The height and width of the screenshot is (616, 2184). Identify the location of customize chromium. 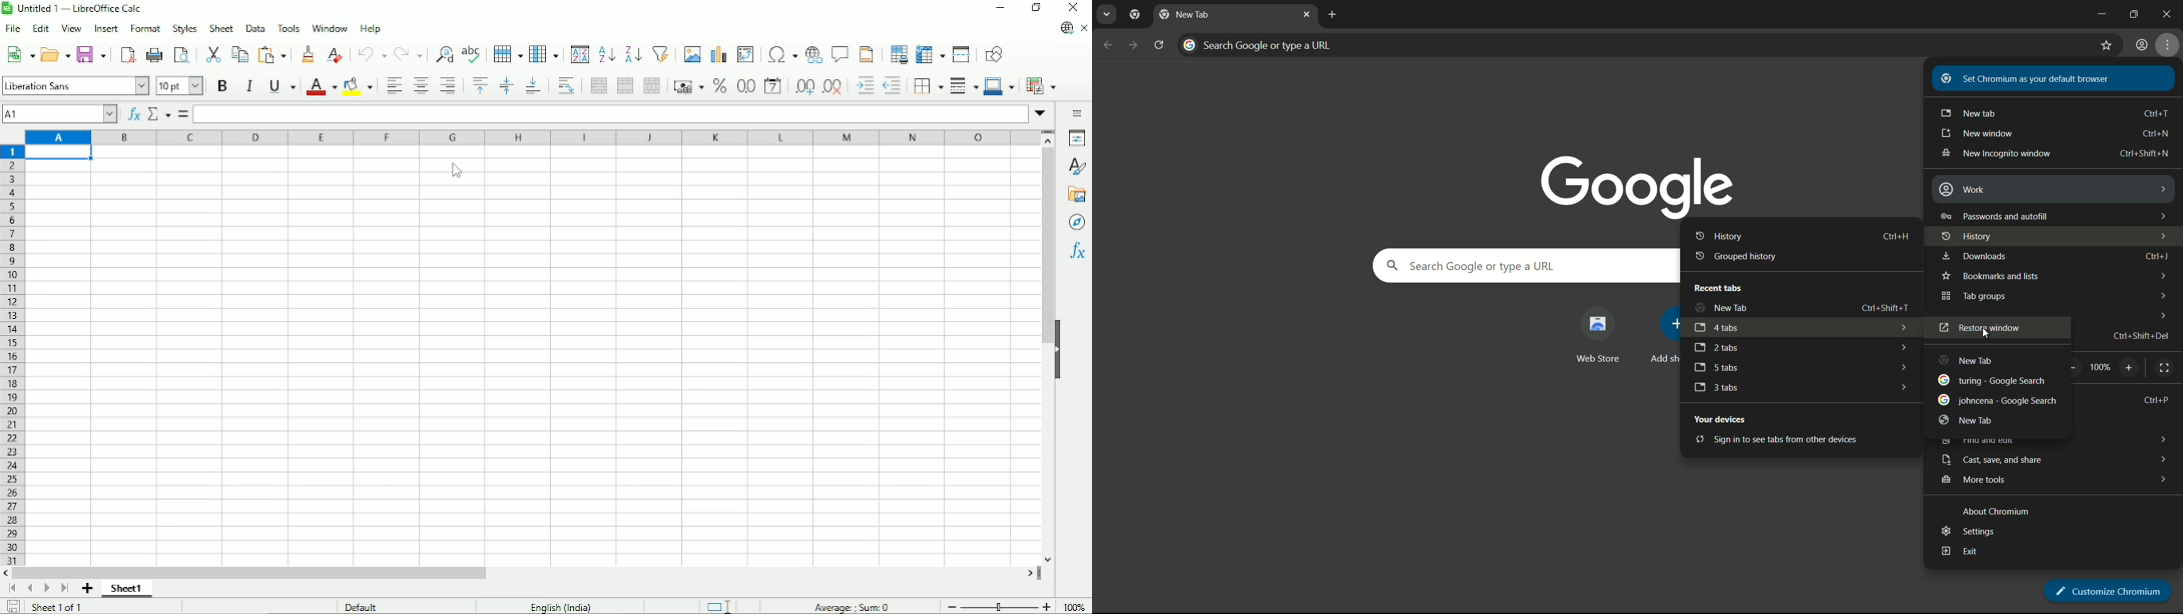
(2106, 587).